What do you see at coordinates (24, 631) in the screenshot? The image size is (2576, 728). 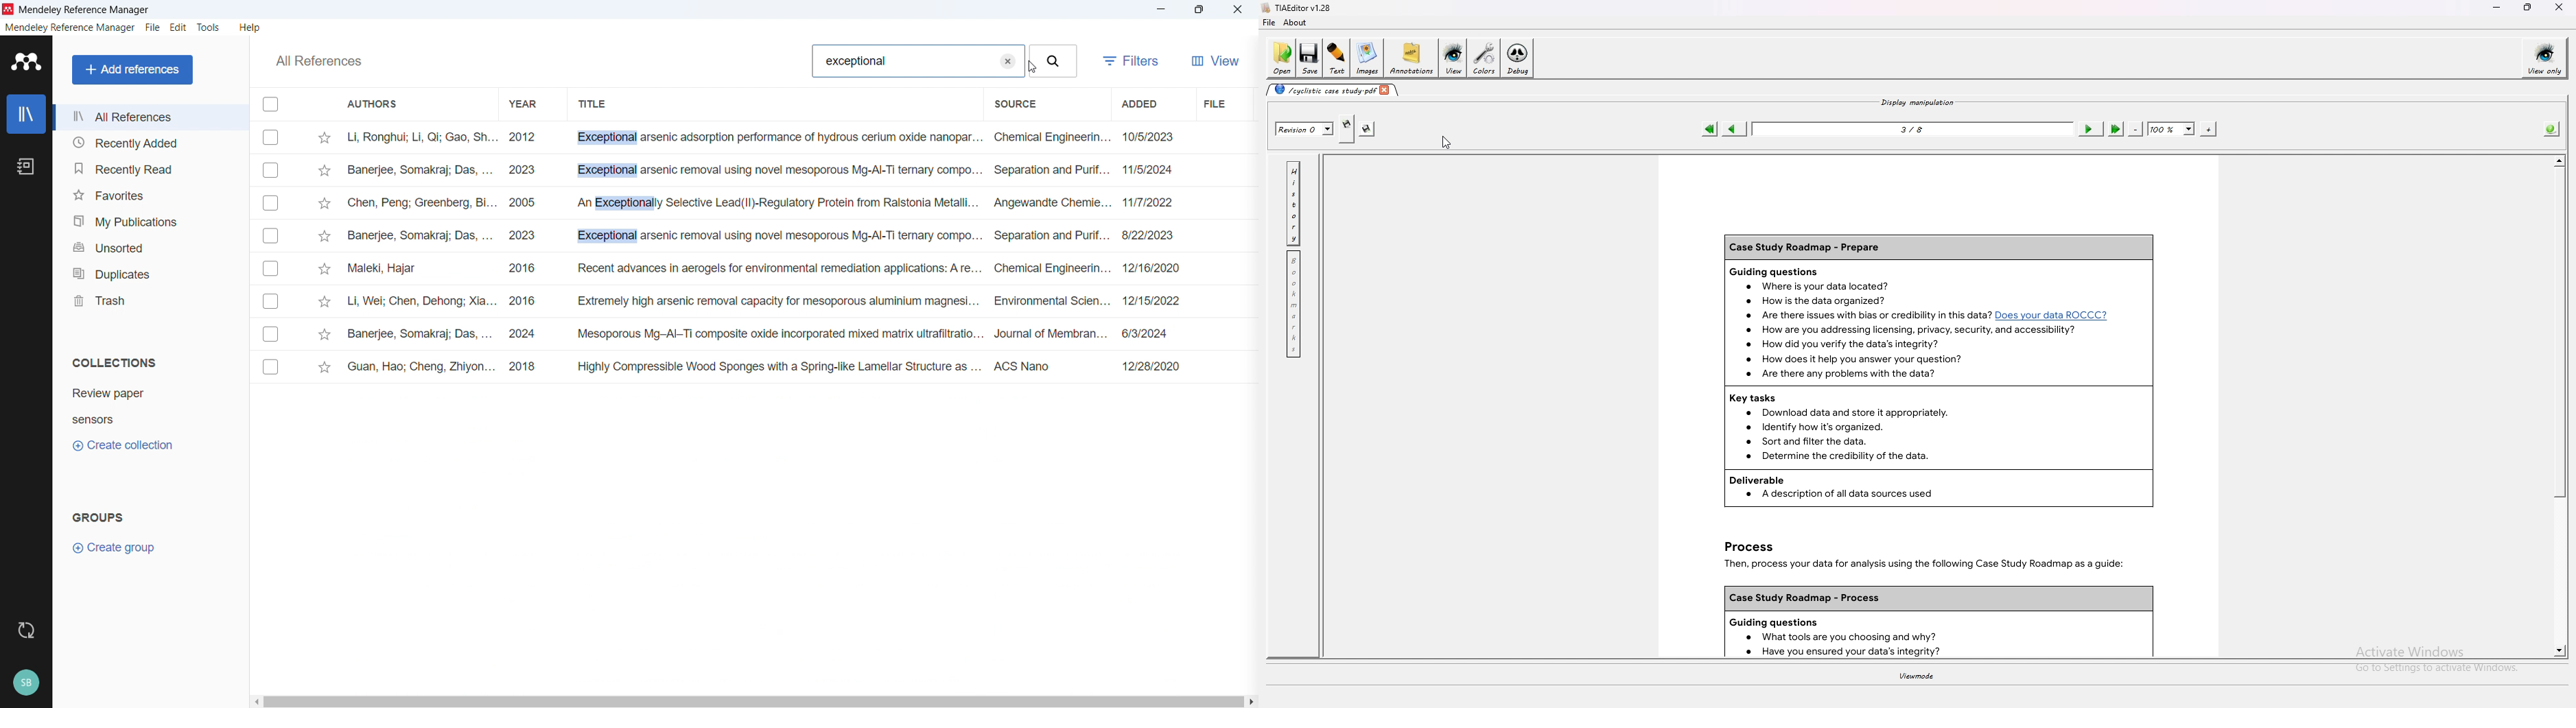 I see `Sync ` at bounding box center [24, 631].